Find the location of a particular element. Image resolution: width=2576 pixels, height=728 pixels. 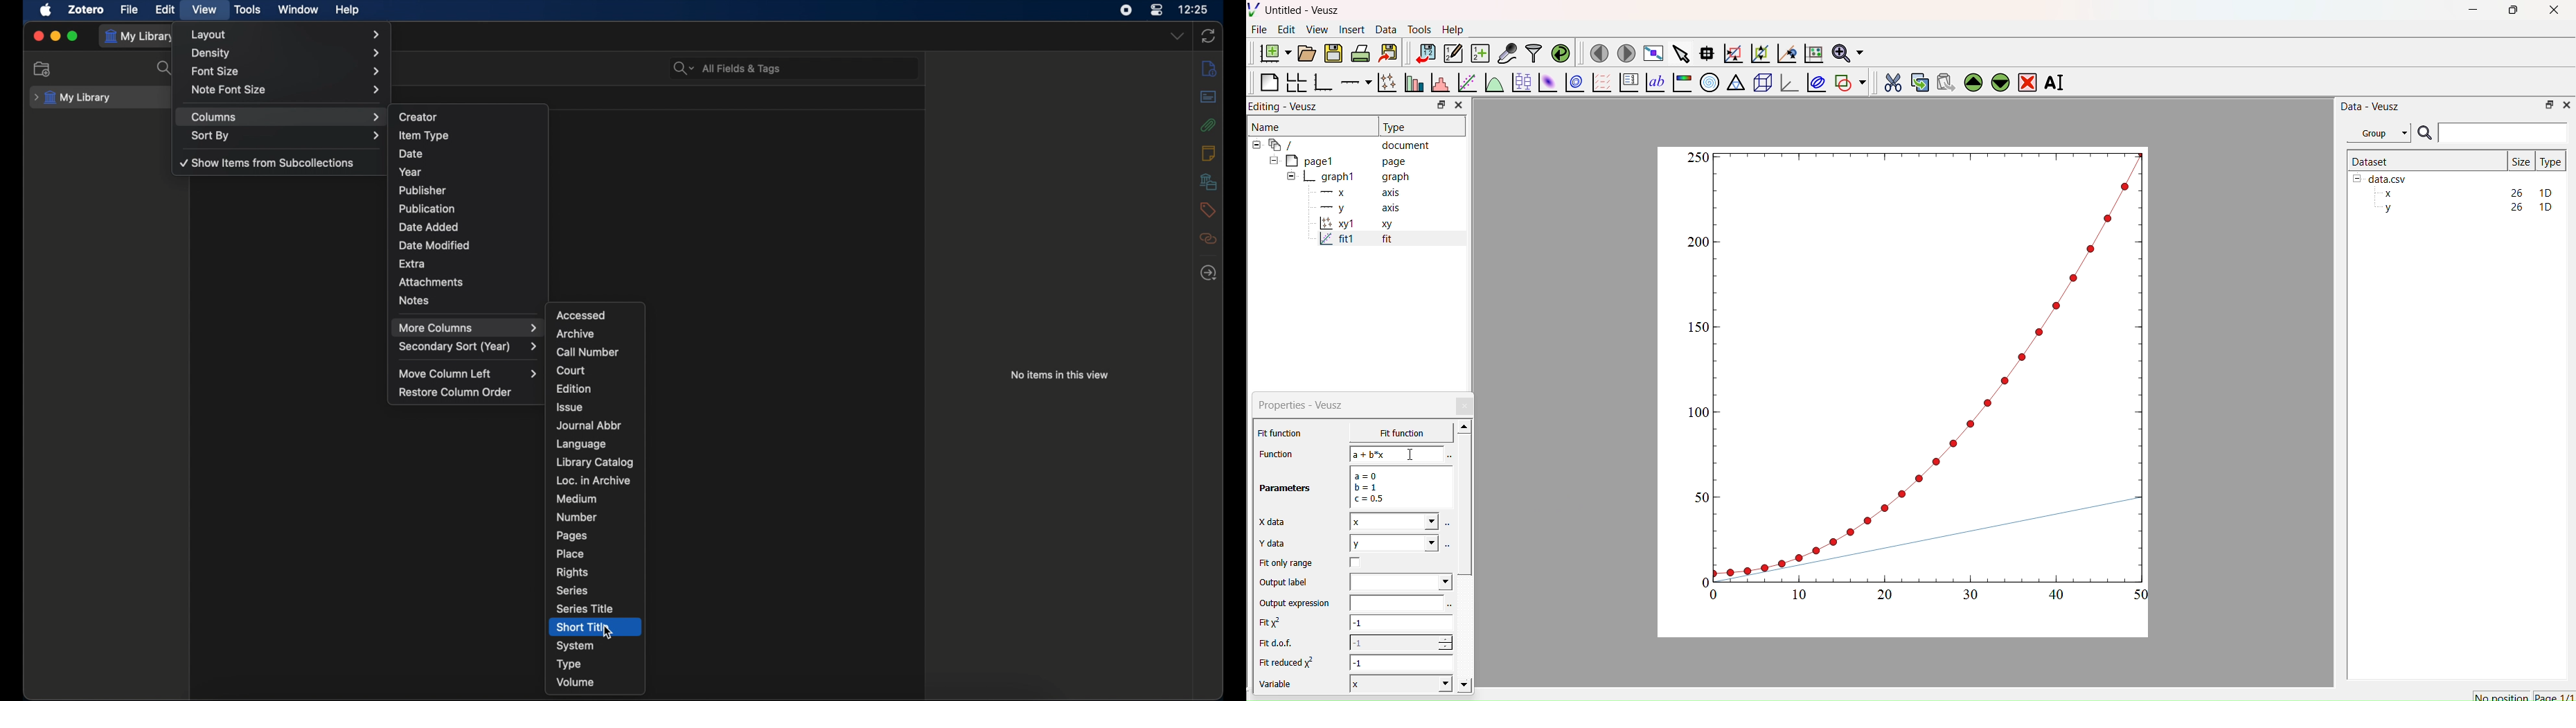

type is located at coordinates (569, 665).